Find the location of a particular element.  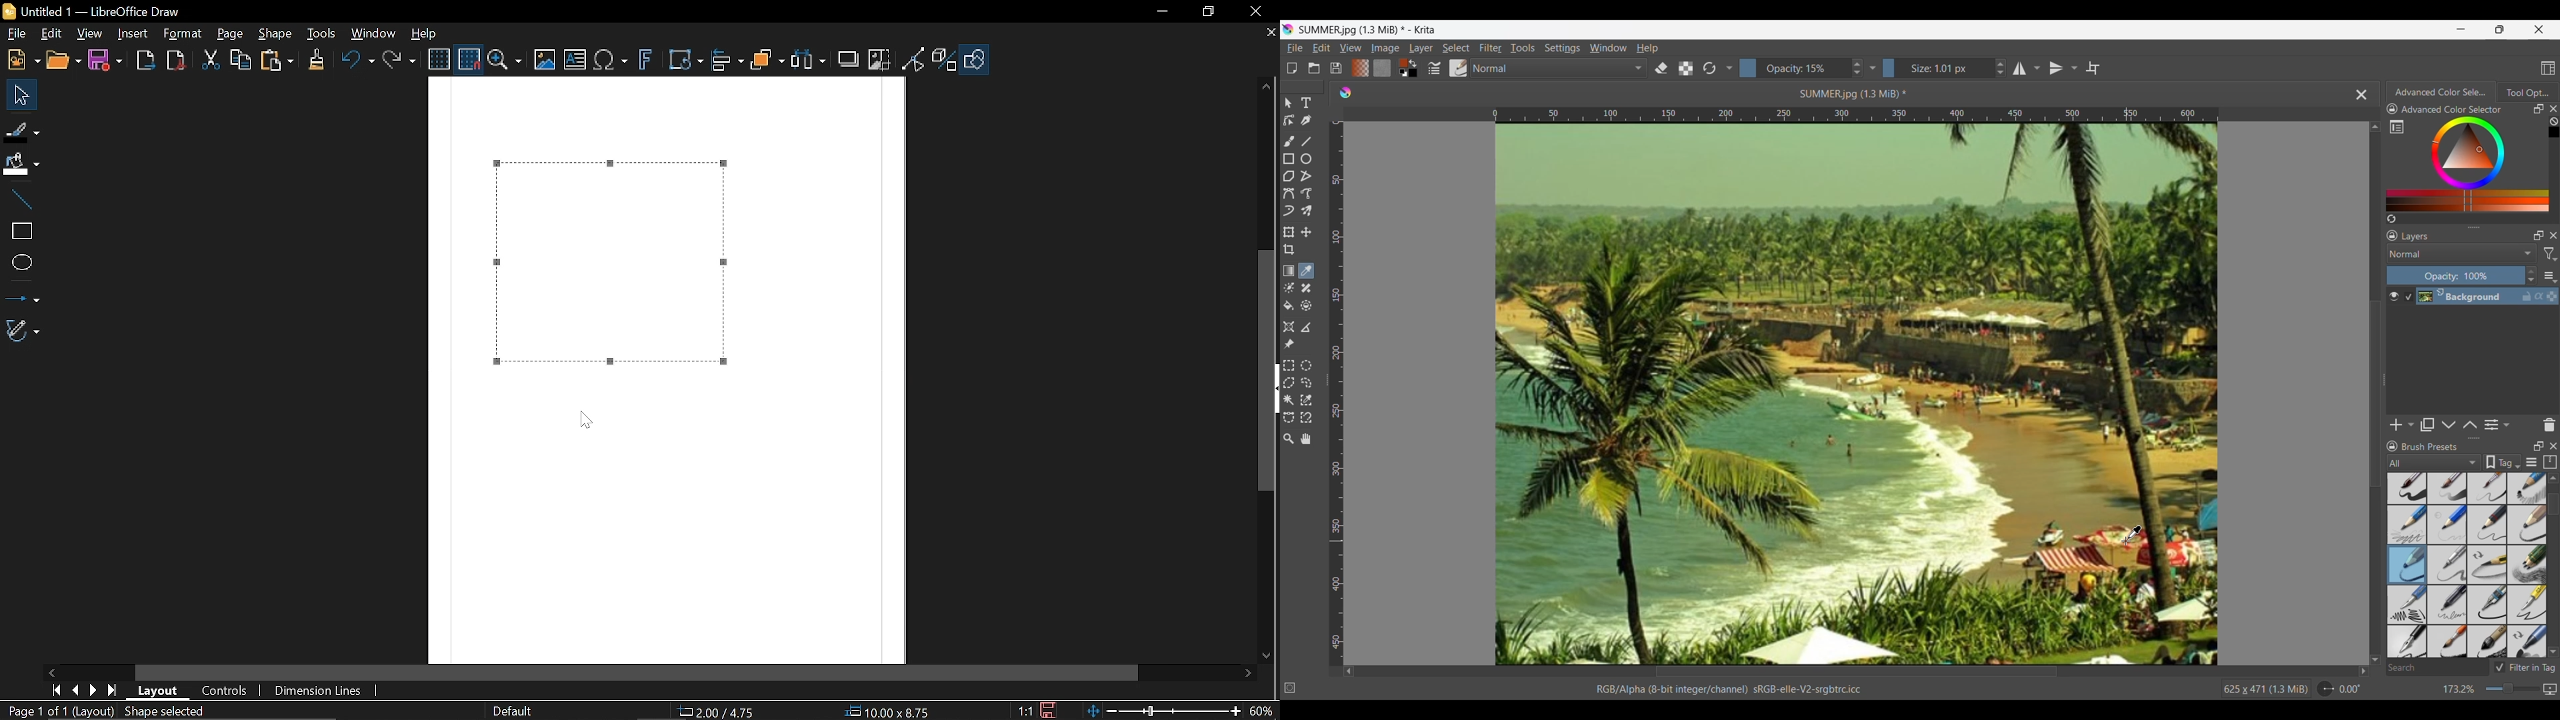

Page is located at coordinates (230, 35).